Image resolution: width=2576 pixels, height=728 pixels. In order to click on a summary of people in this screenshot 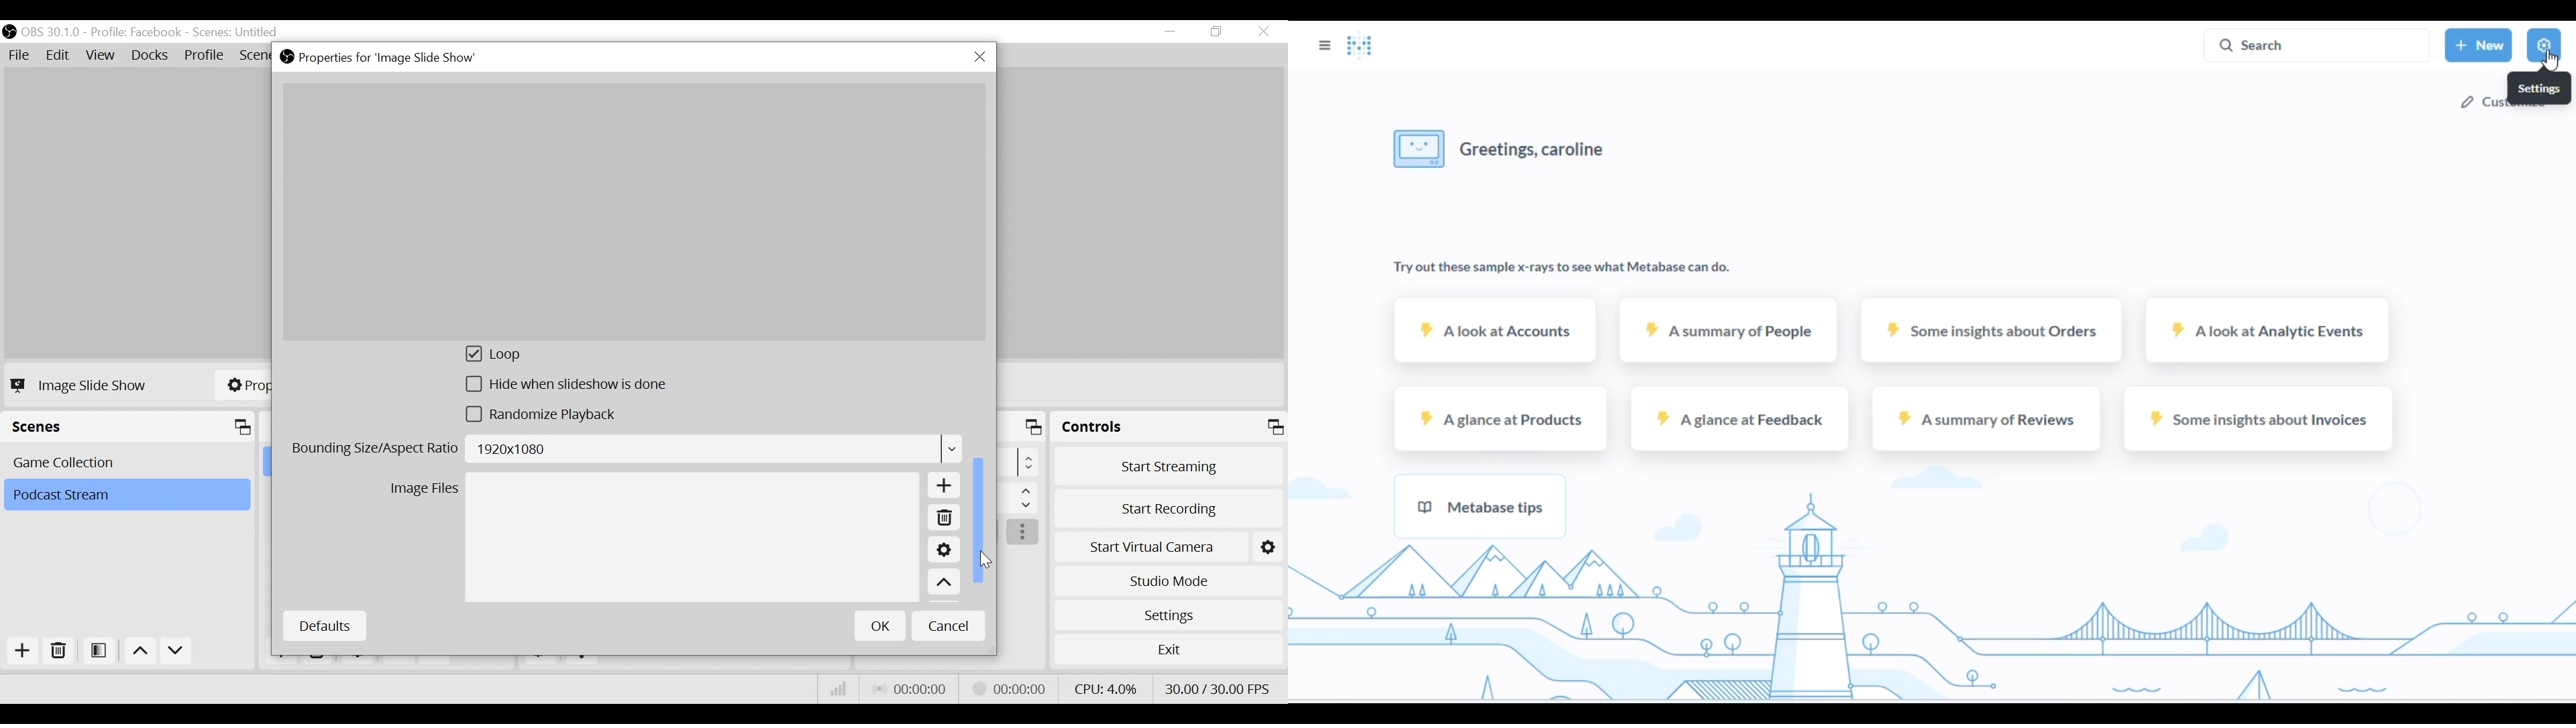, I will do `click(1730, 330)`.